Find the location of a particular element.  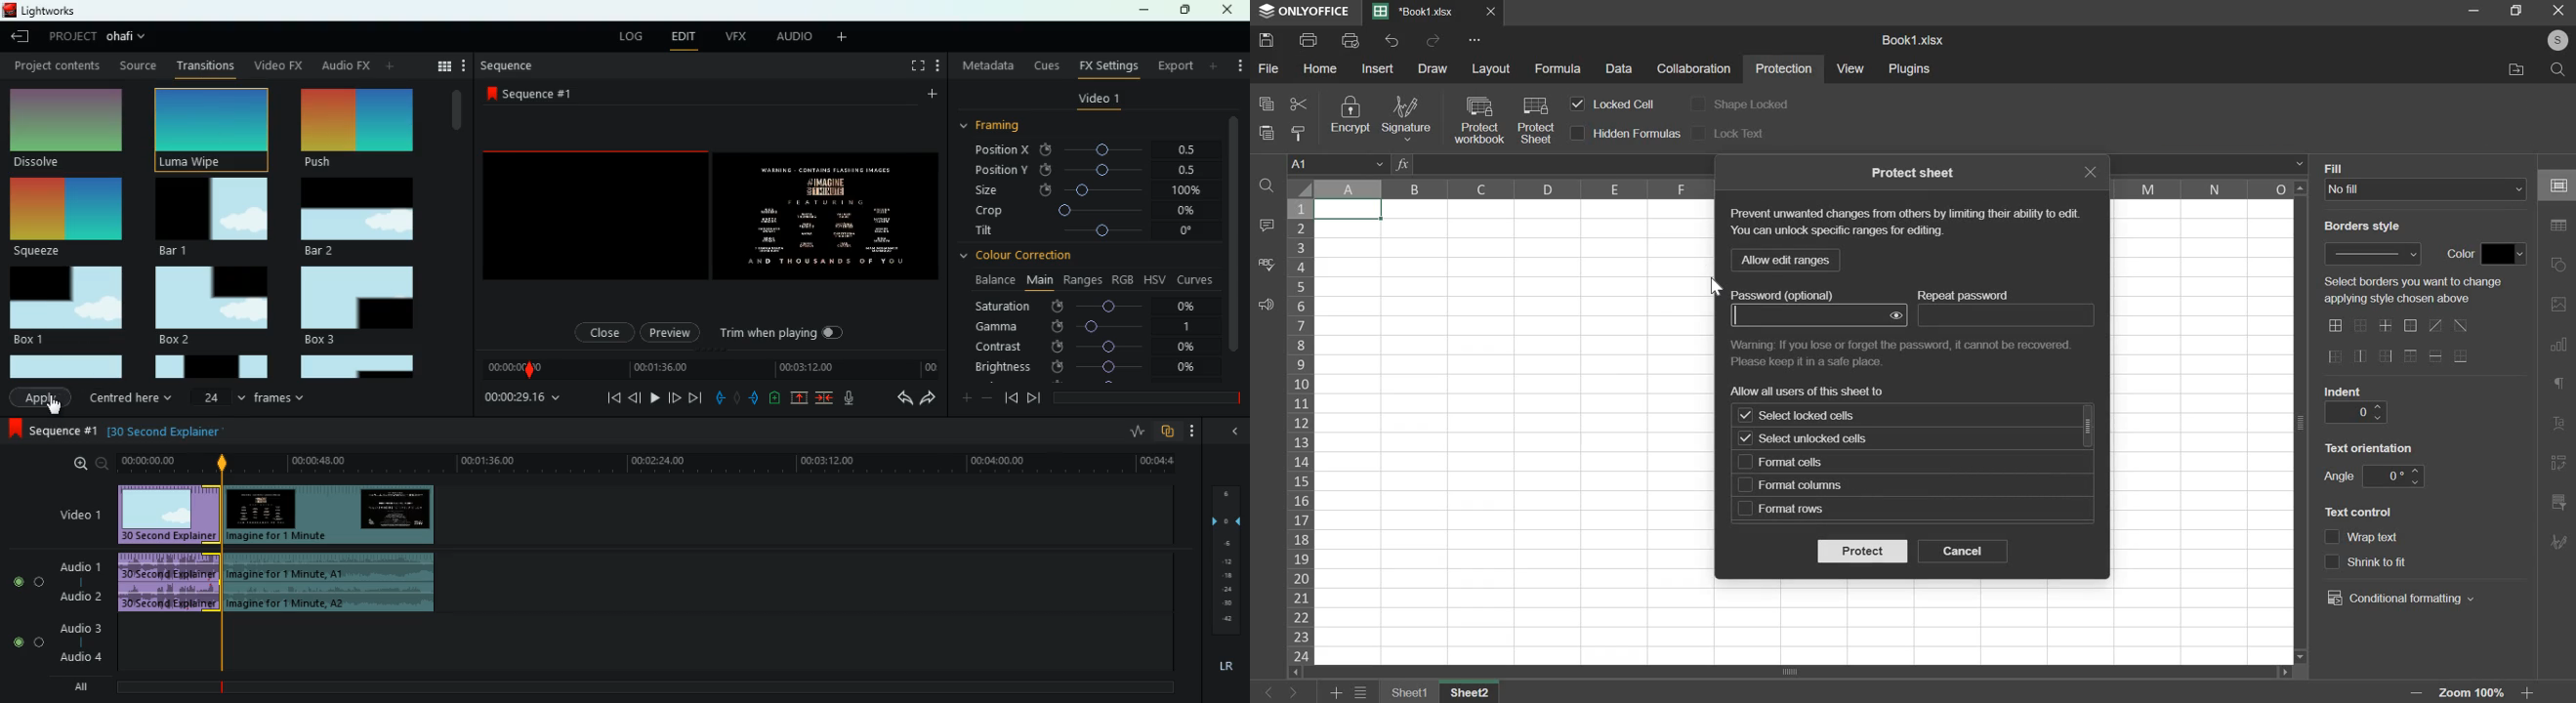

selected is located at coordinates (360, 129).